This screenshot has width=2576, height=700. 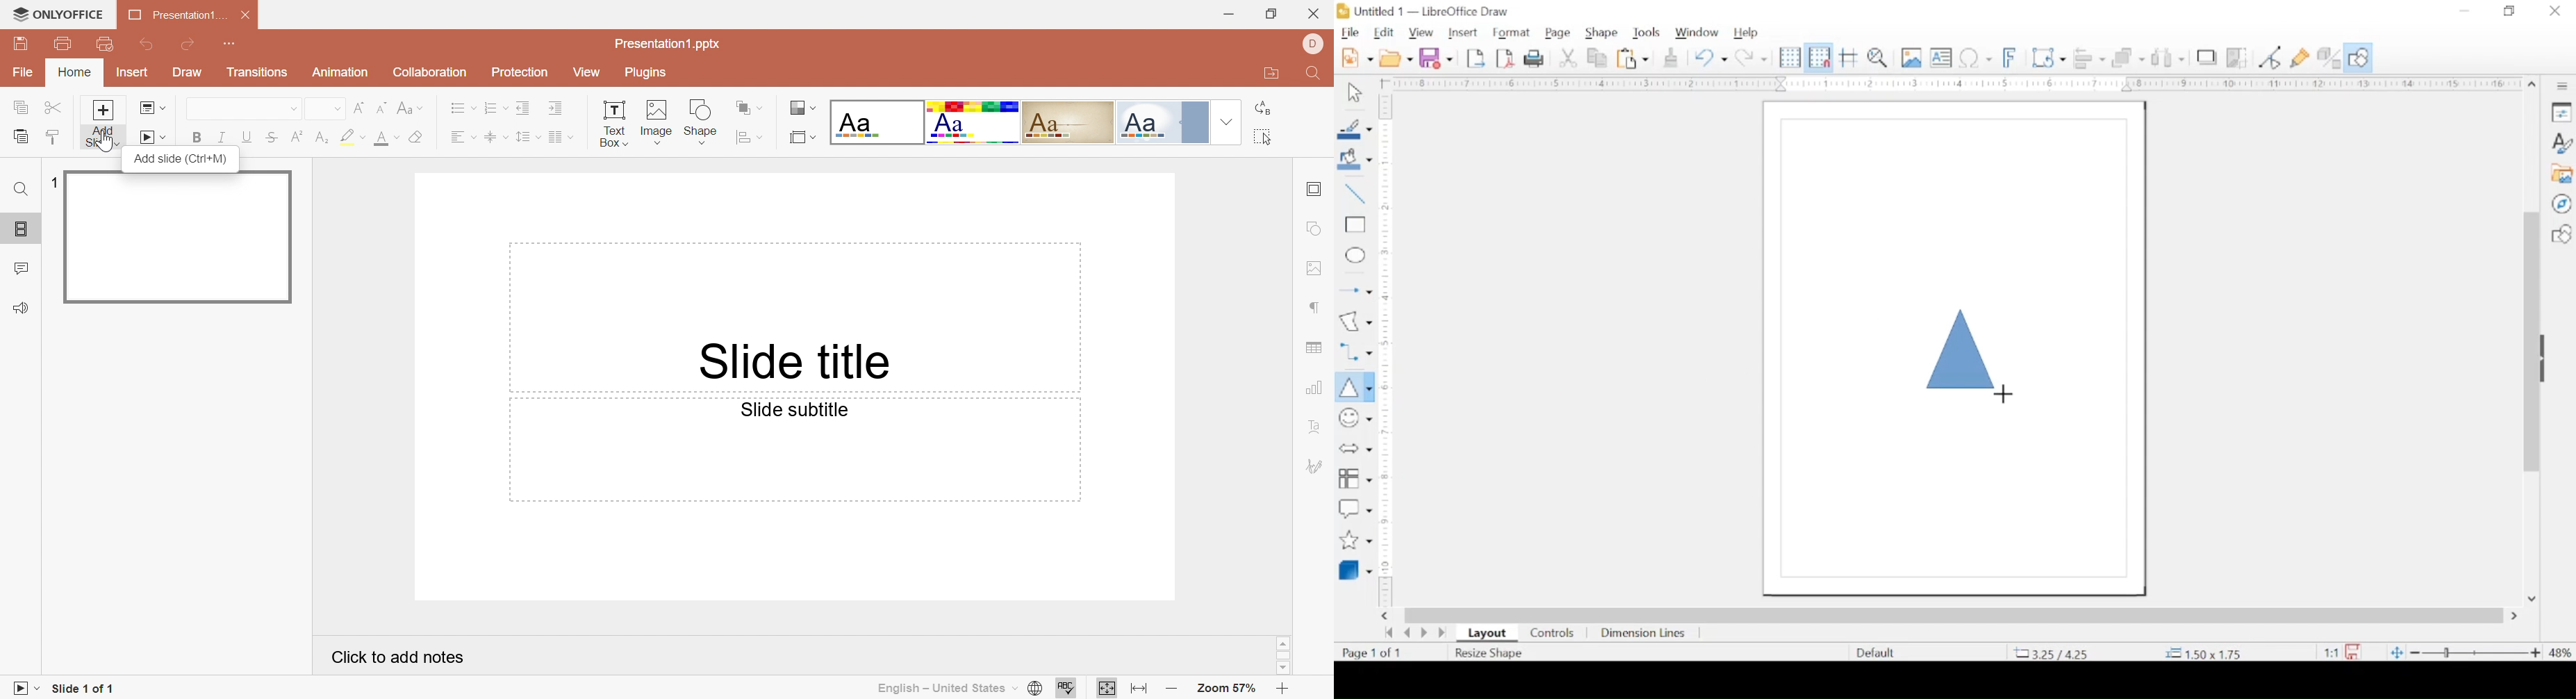 I want to click on Comments, so click(x=23, y=268).